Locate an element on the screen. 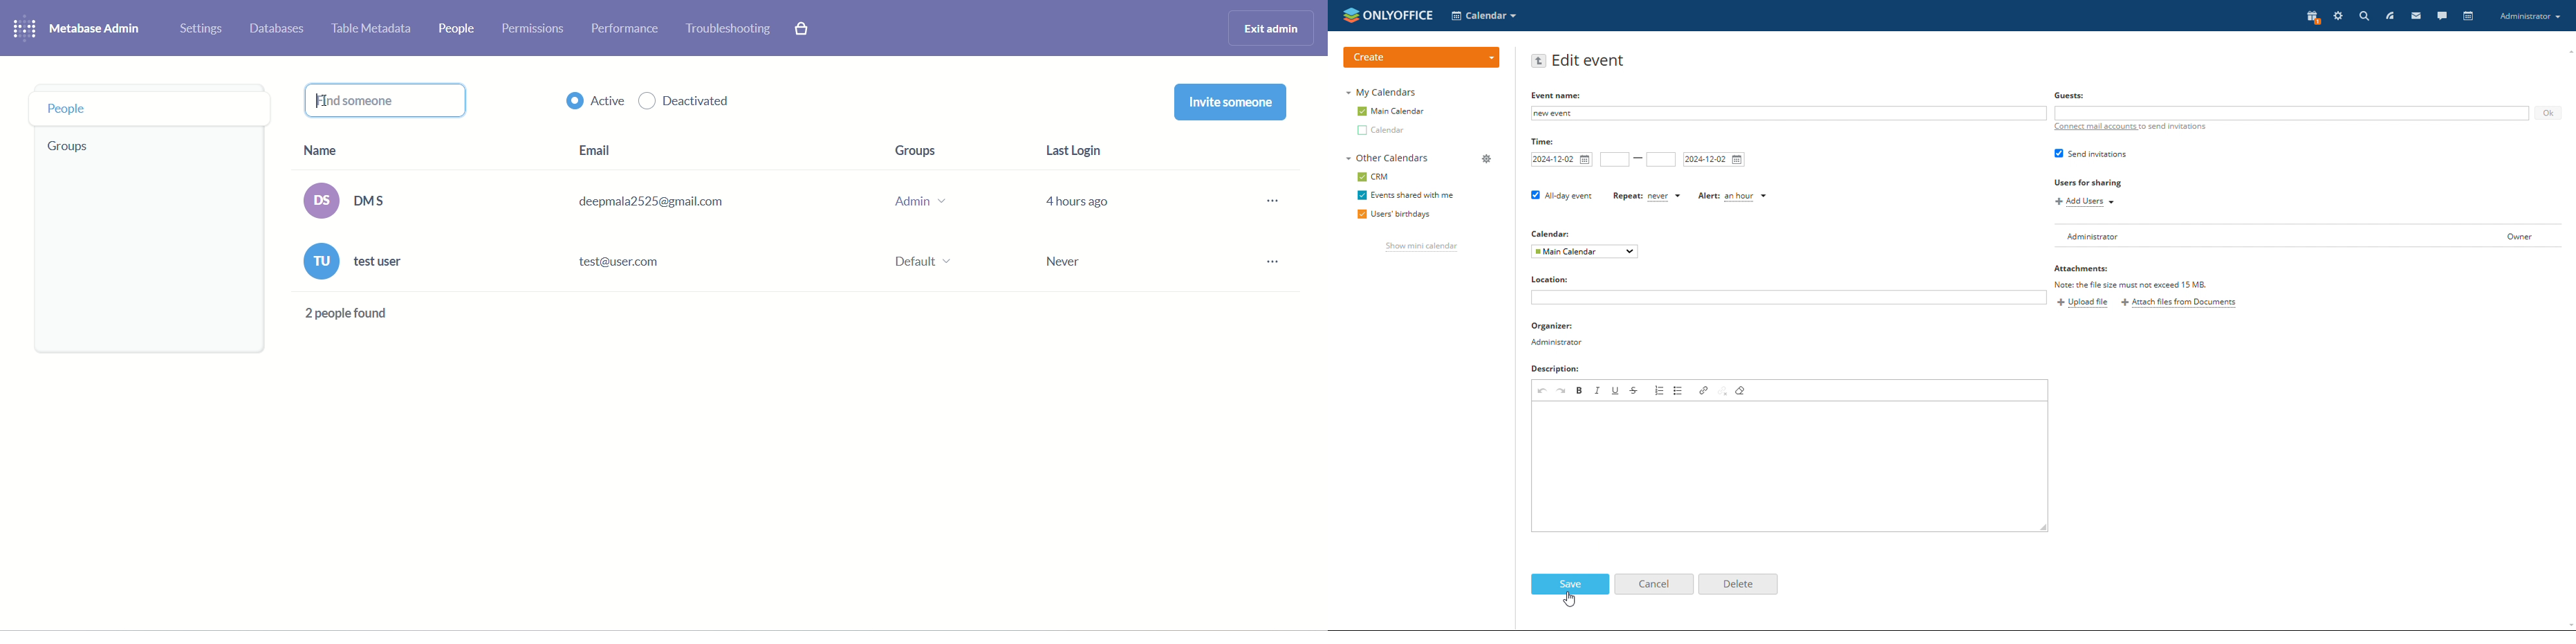  logo is located at coordinates (24, 30).